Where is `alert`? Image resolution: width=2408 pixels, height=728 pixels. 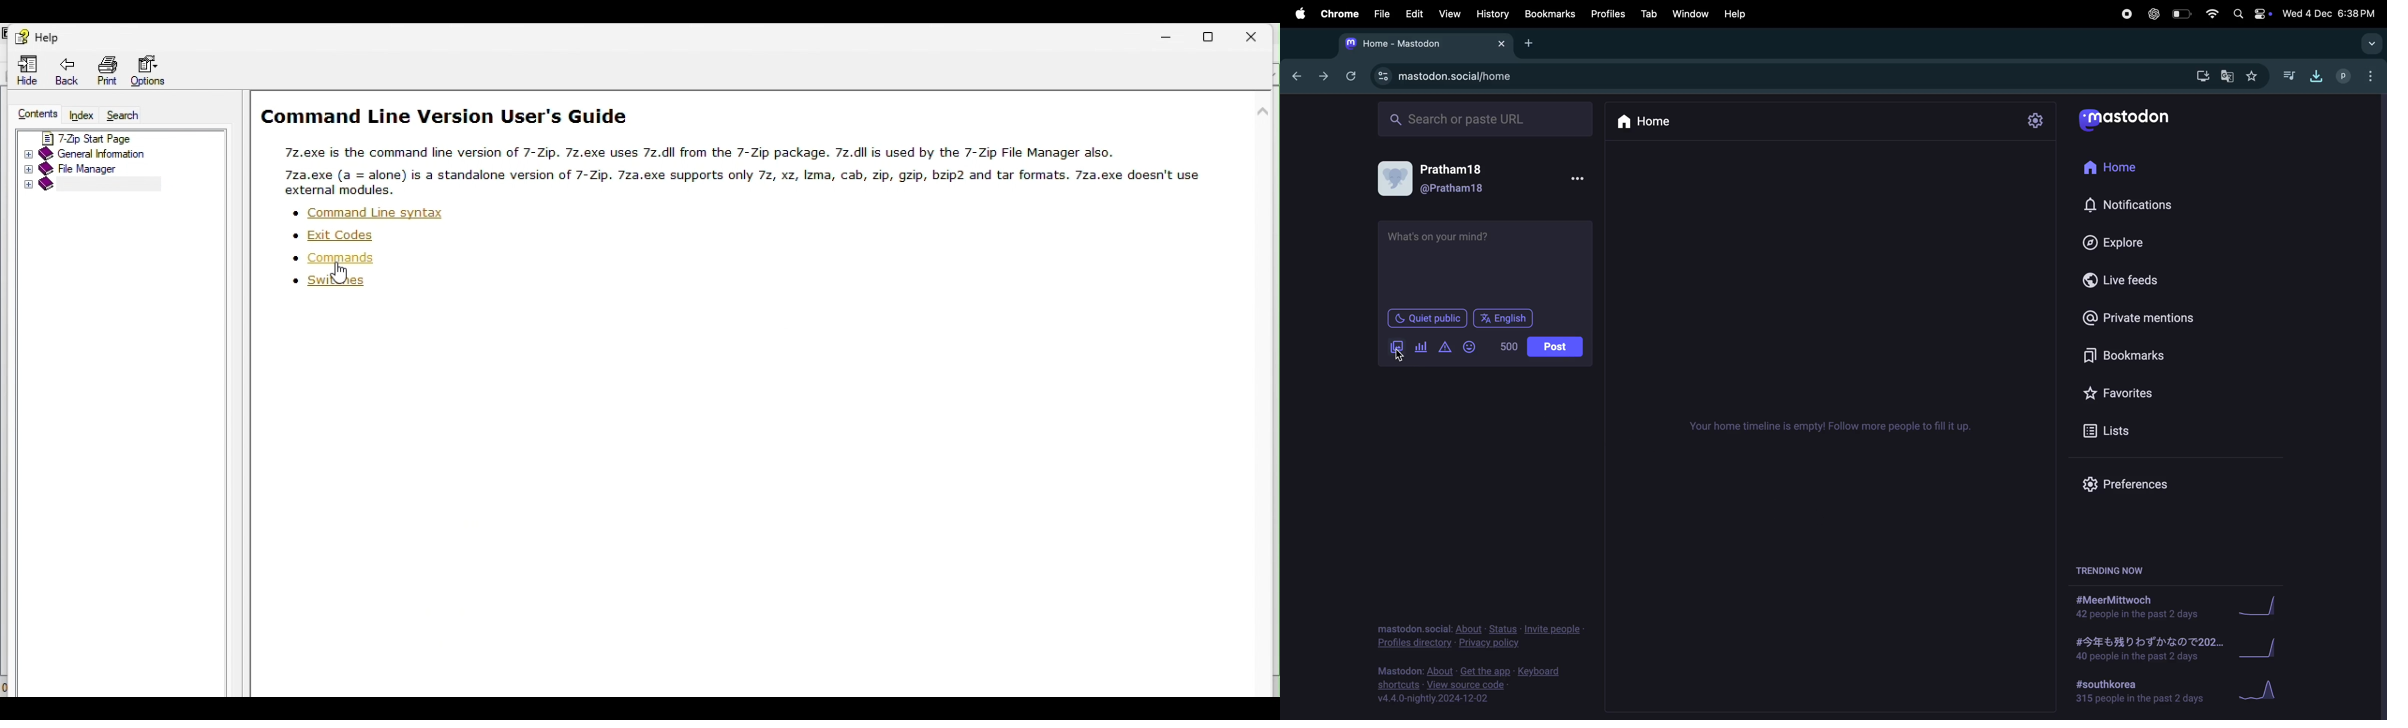 alert is located at coordinates (1443, 346).